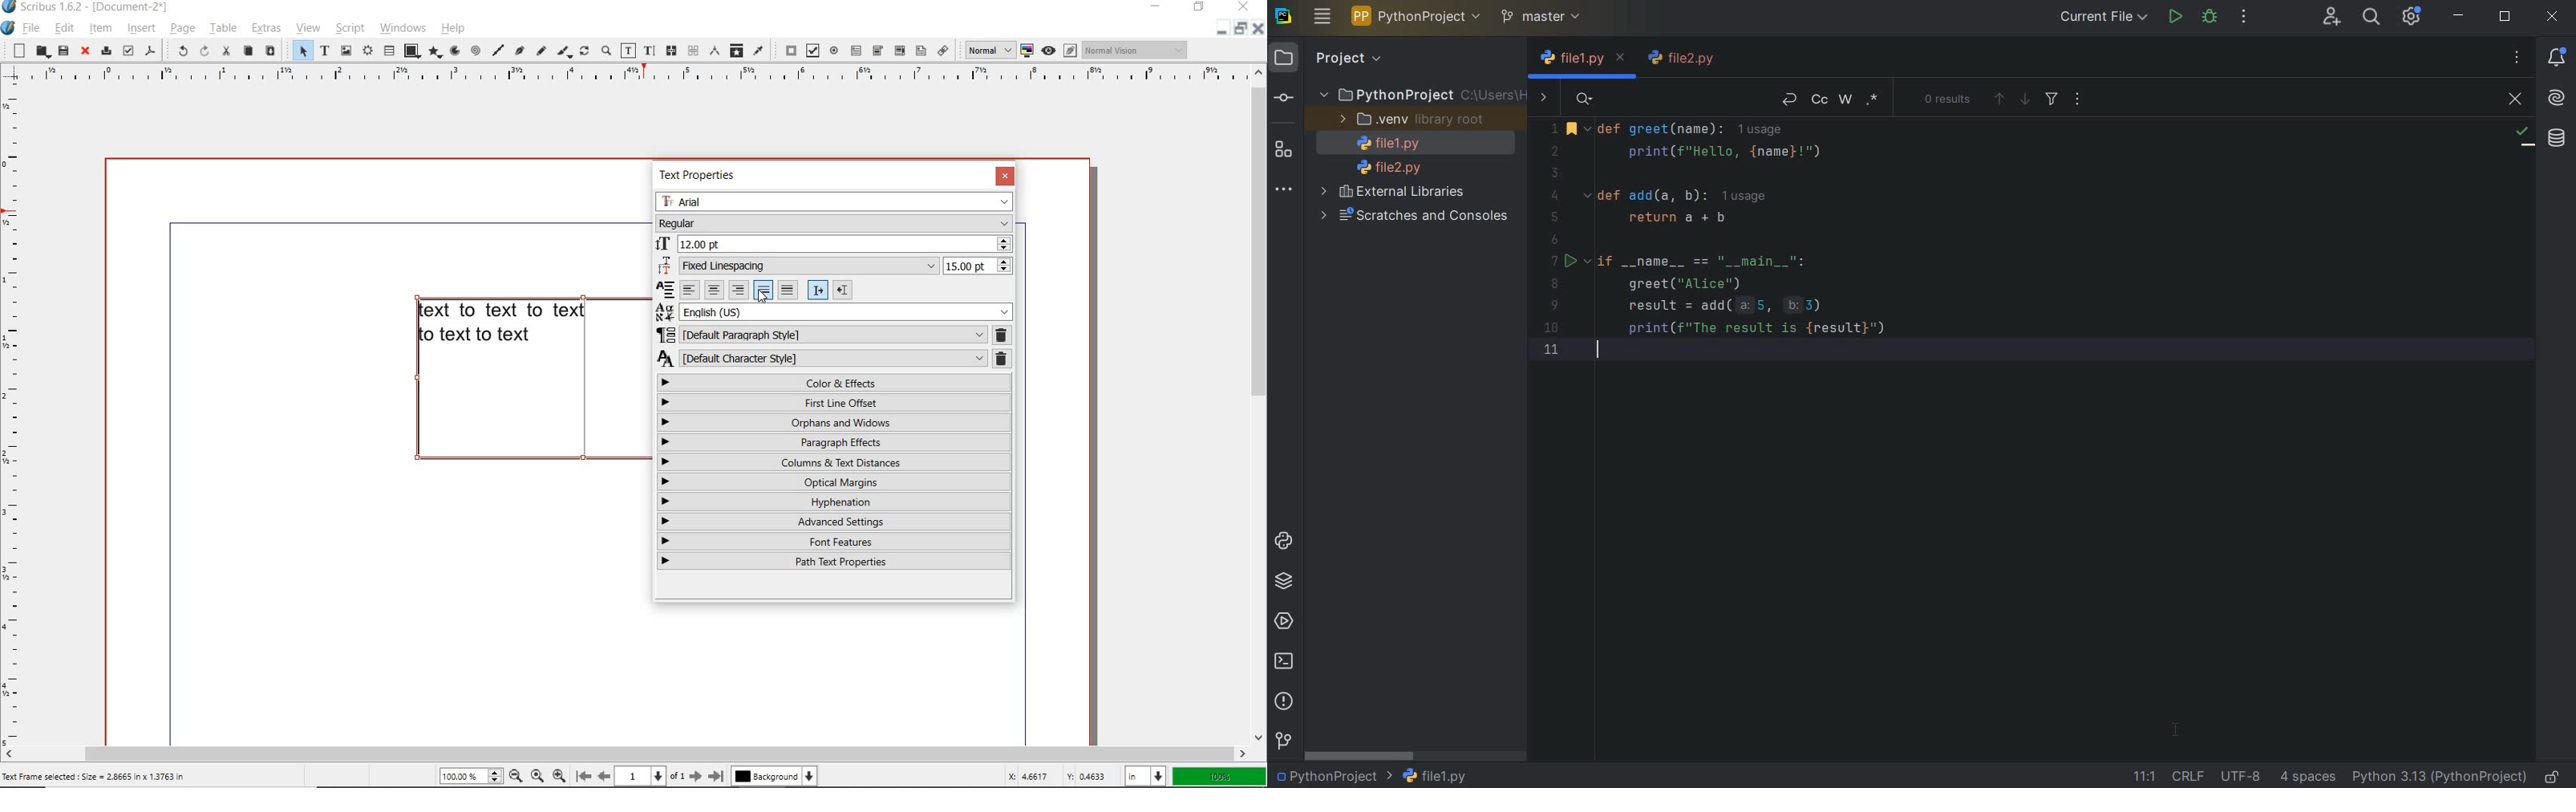  What do you see at coordinates (1788, 100) in the screenshot?
I see `NEW LINE` at bounding box center [1788, 100].